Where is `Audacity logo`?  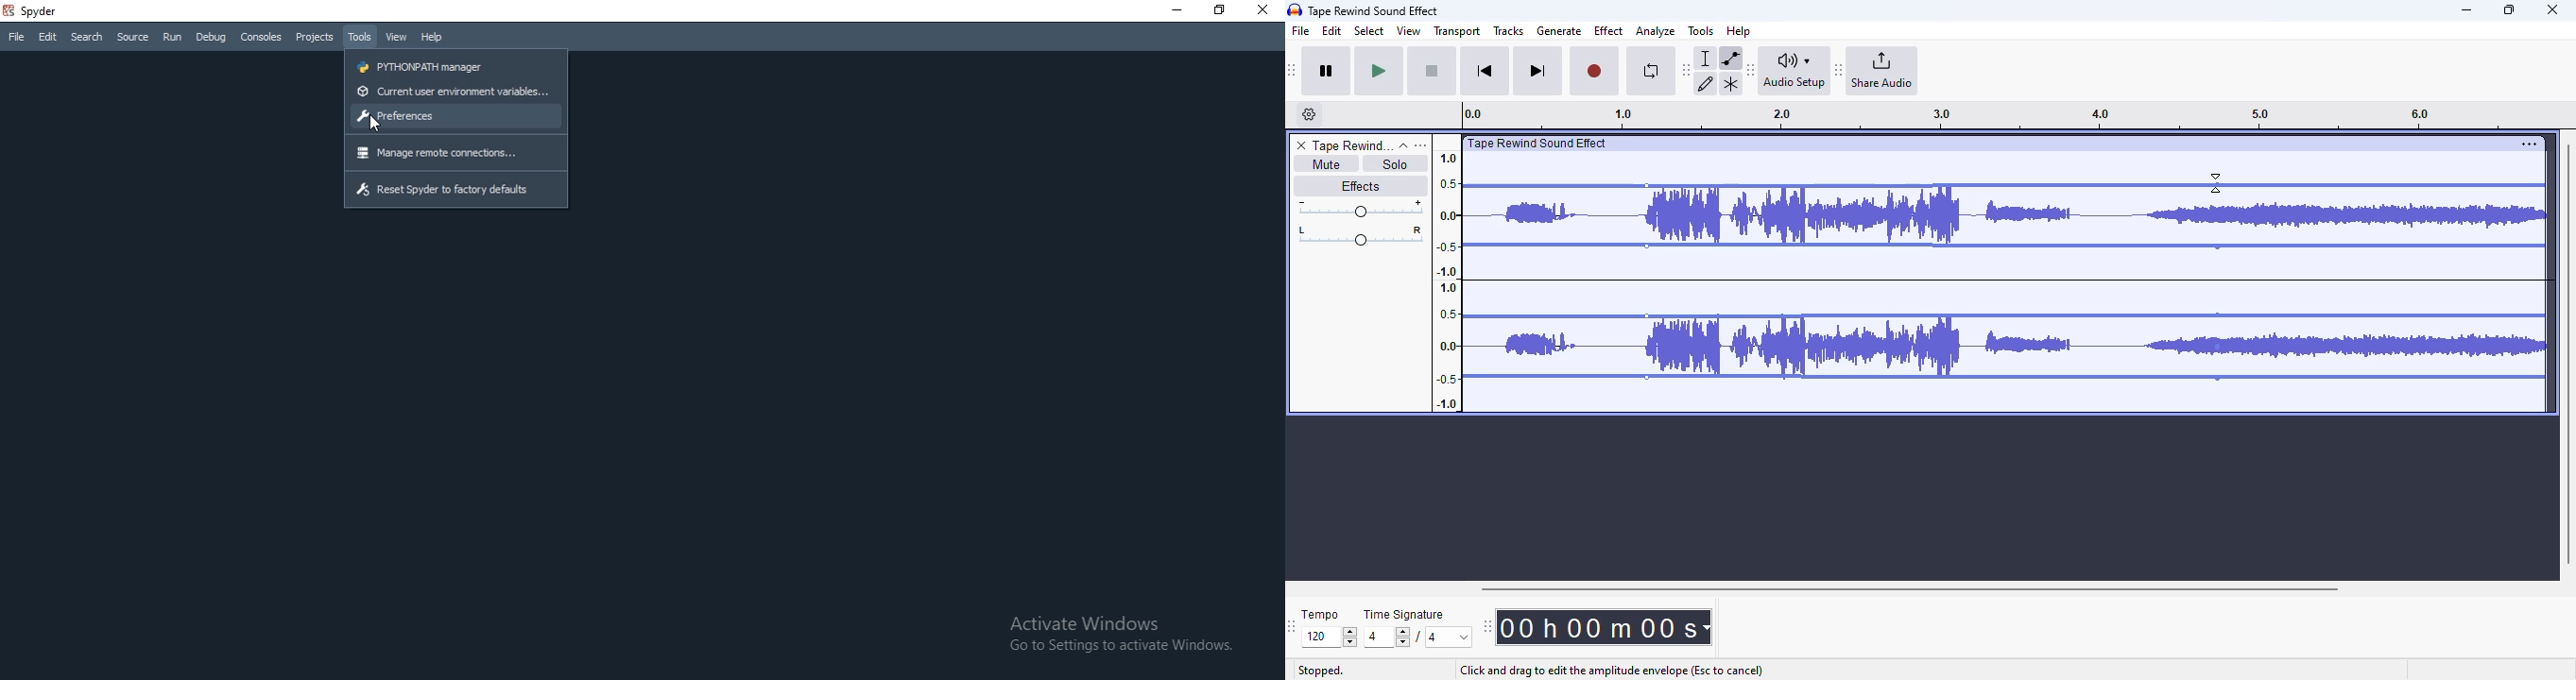 Audacity logo is located at coordinates (1295, 10).